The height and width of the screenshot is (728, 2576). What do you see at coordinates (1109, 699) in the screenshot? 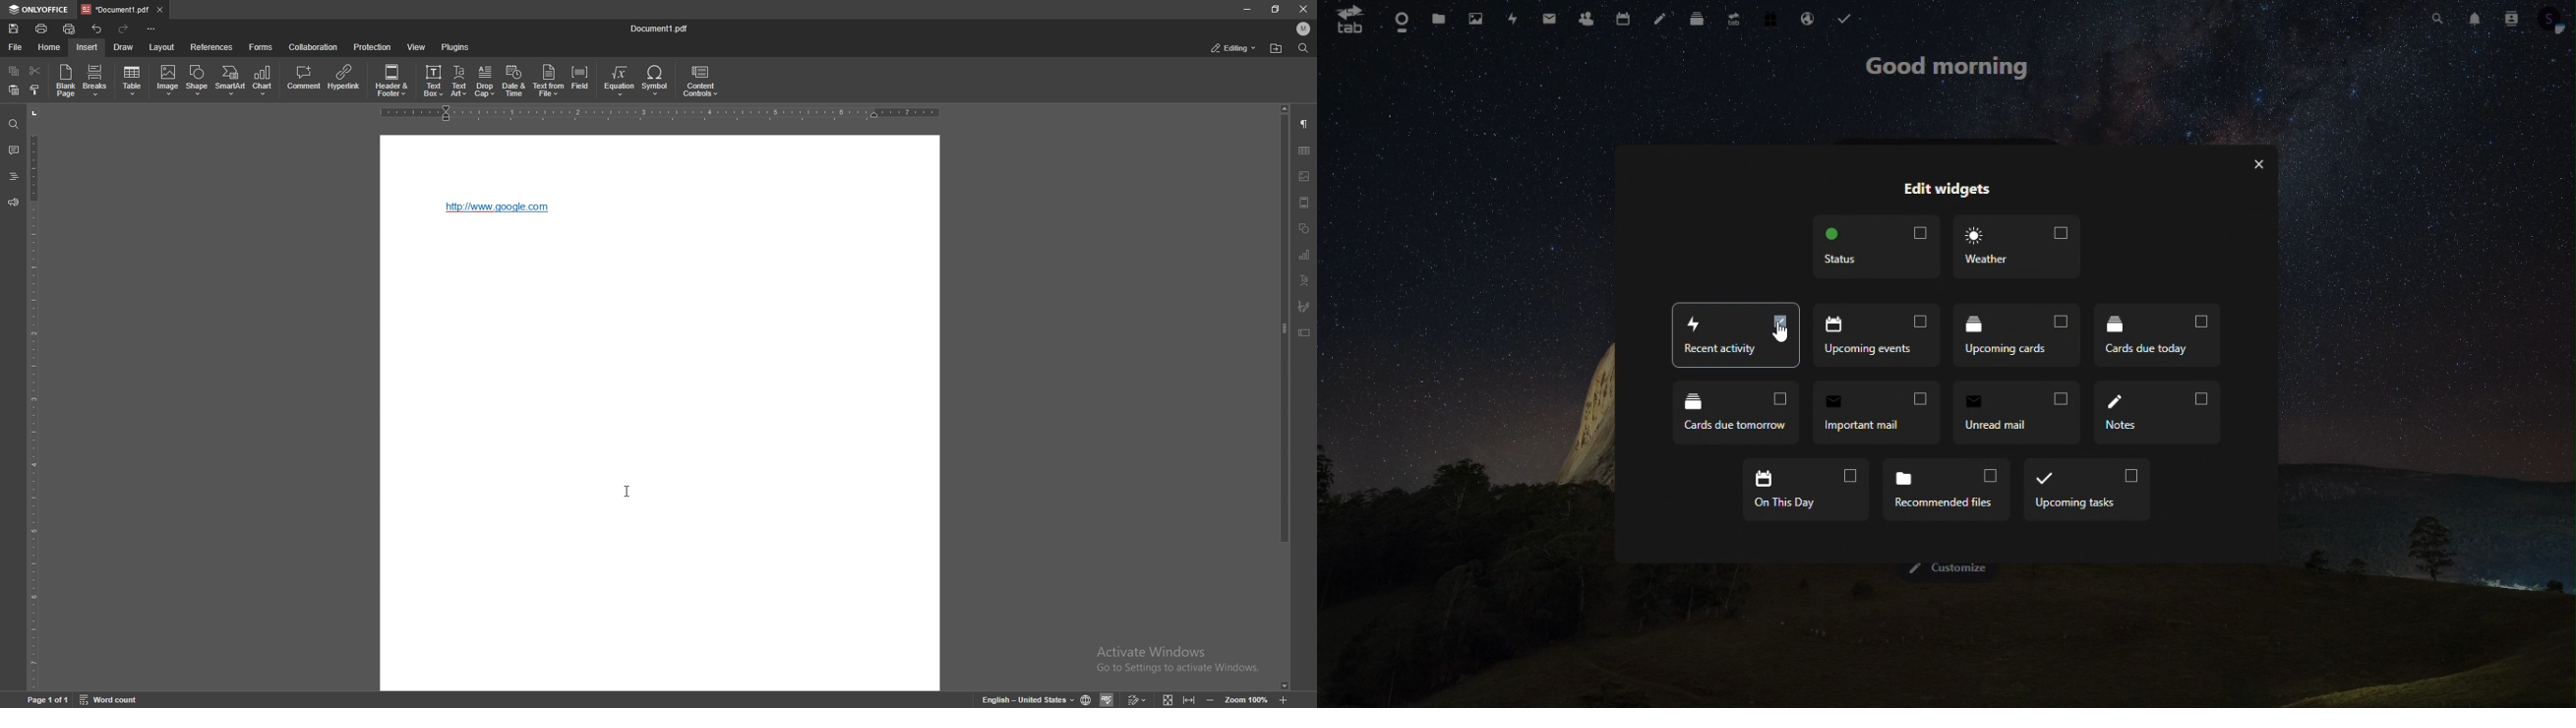
I see `spell check` at bounding box center [1109, 699].